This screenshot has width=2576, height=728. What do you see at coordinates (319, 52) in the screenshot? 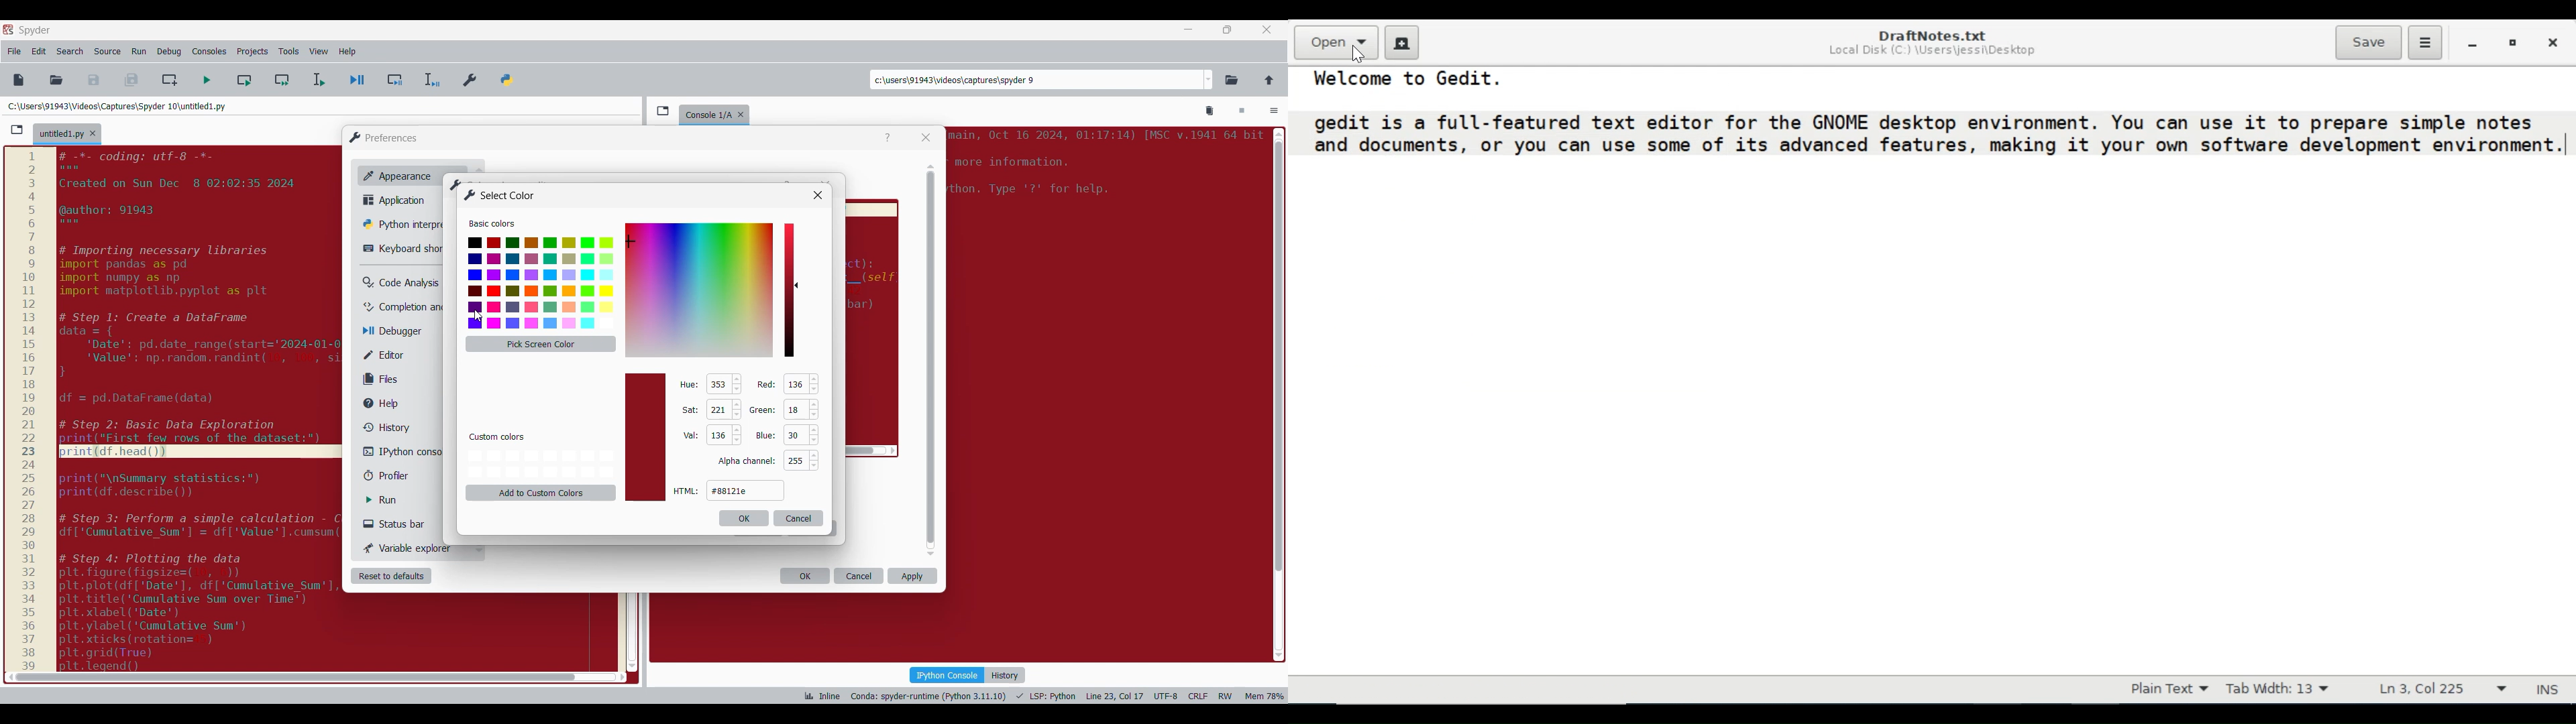
I see `View menu` at bounding box center [319, 52].